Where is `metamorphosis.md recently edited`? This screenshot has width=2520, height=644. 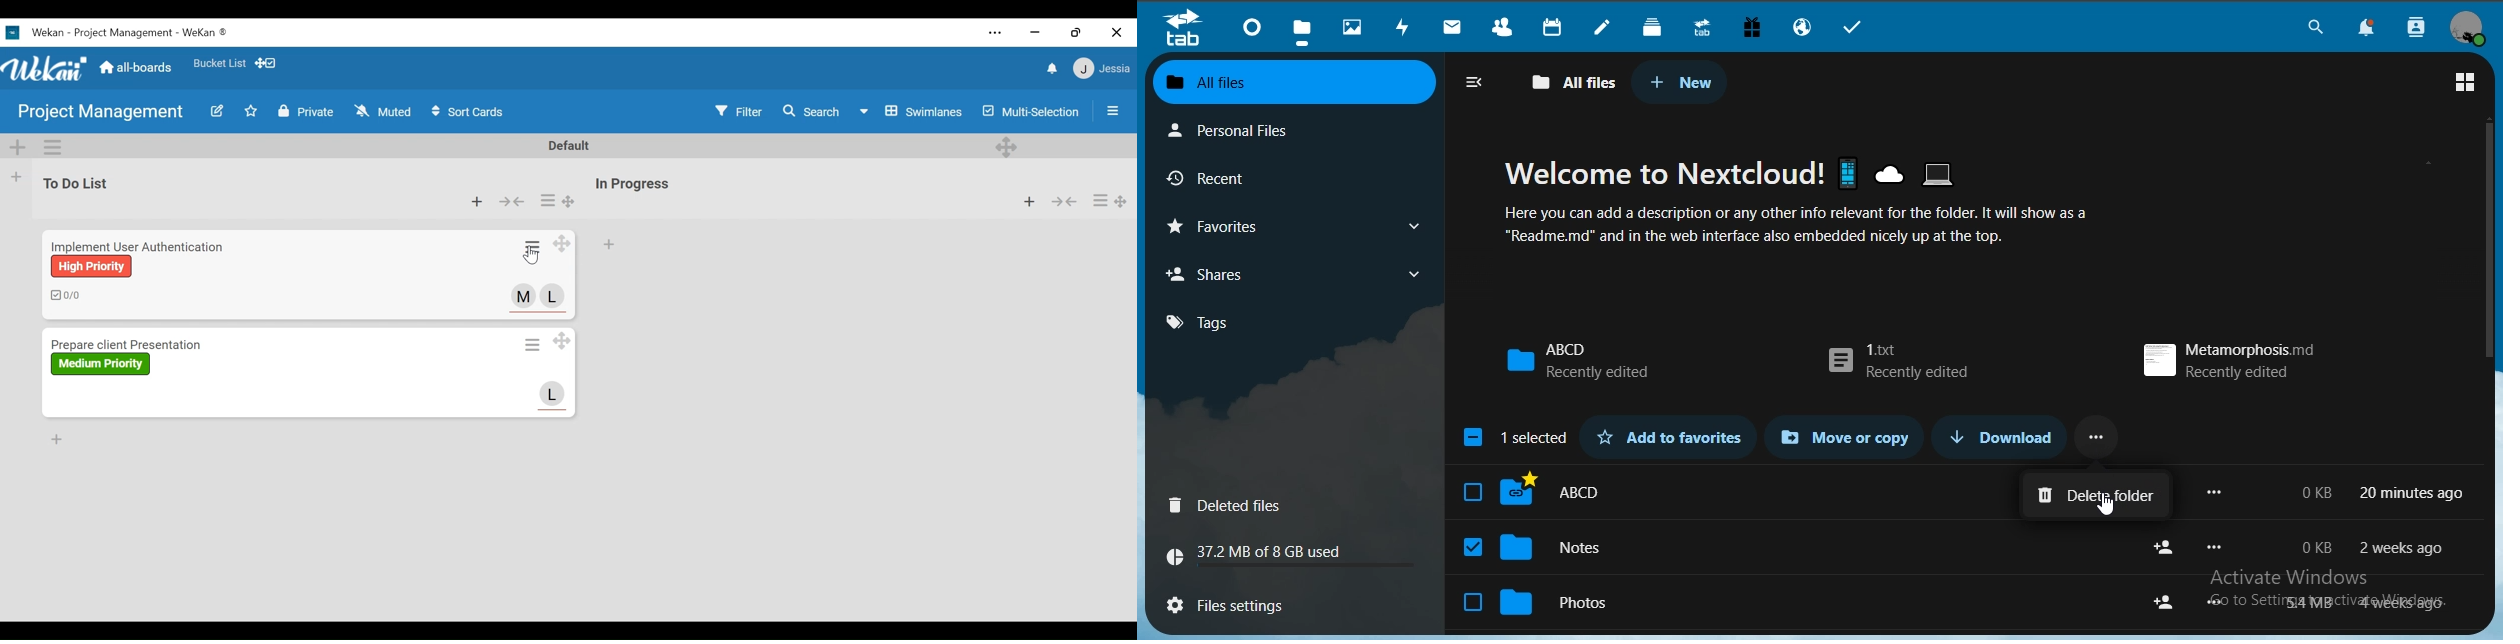 metamorphosis.md recently edited is located at coordinates (2230, 357).